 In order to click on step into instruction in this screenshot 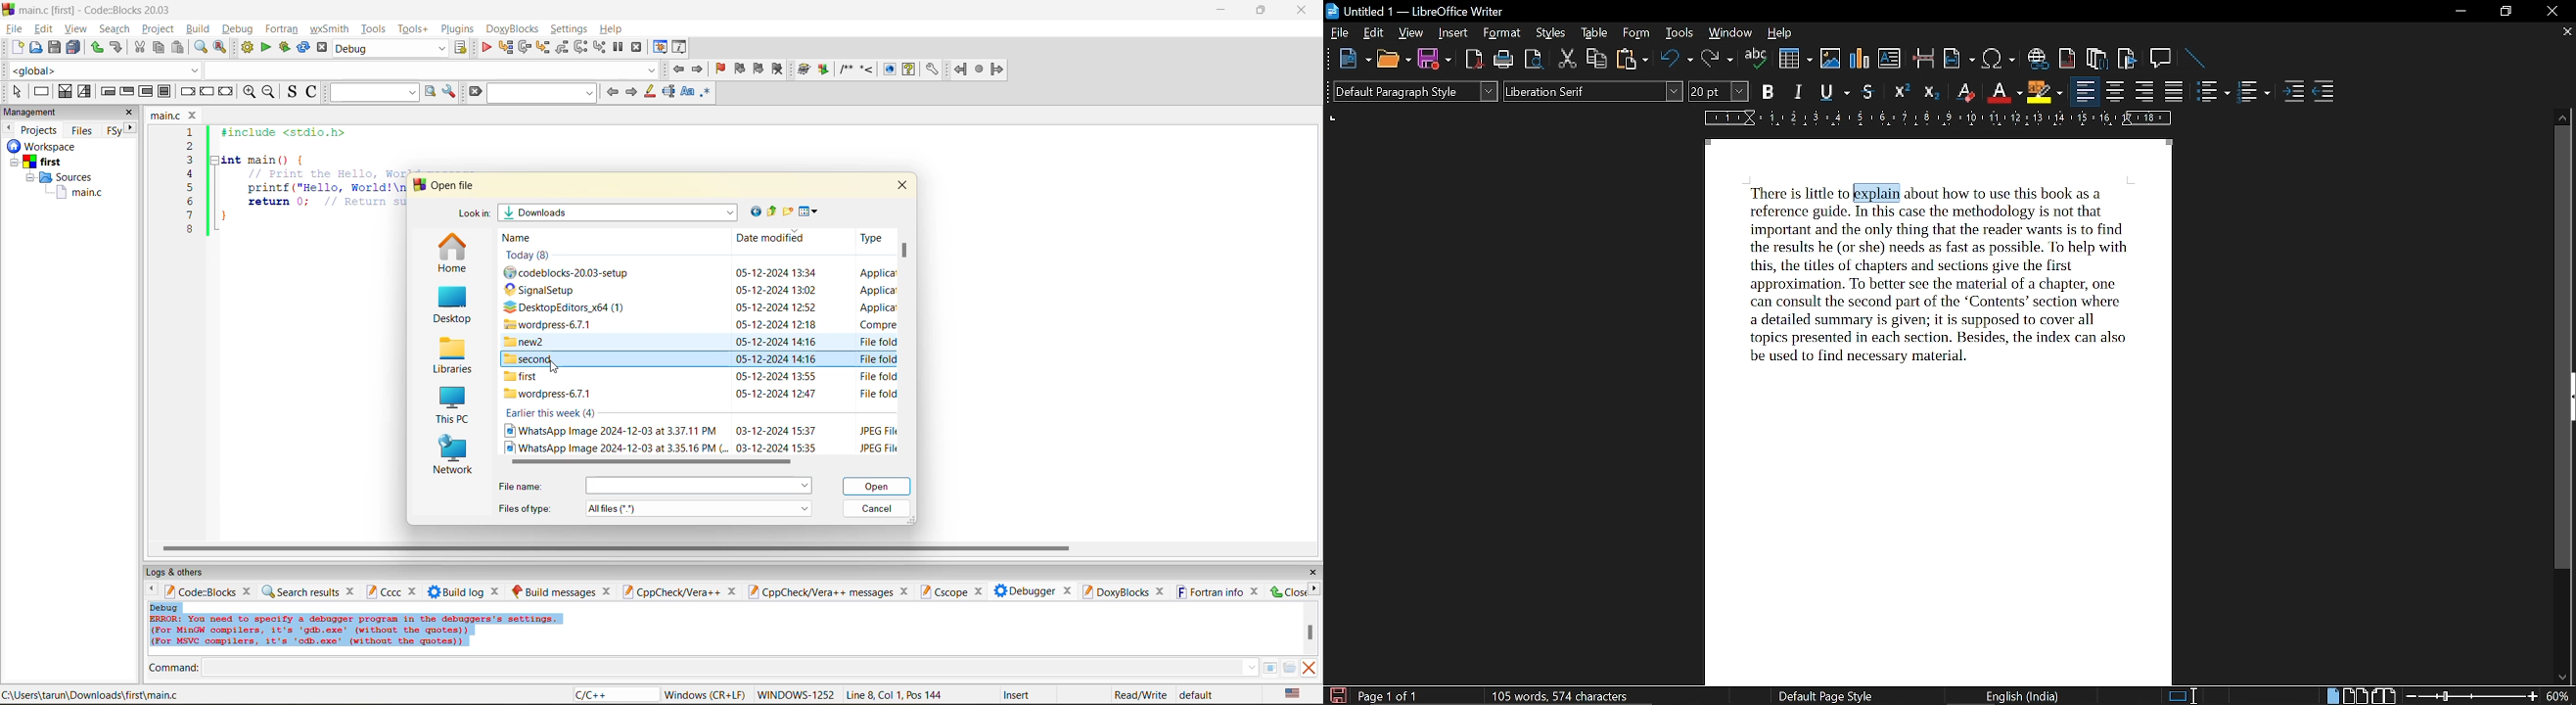, I will do `click(599, 48)`.